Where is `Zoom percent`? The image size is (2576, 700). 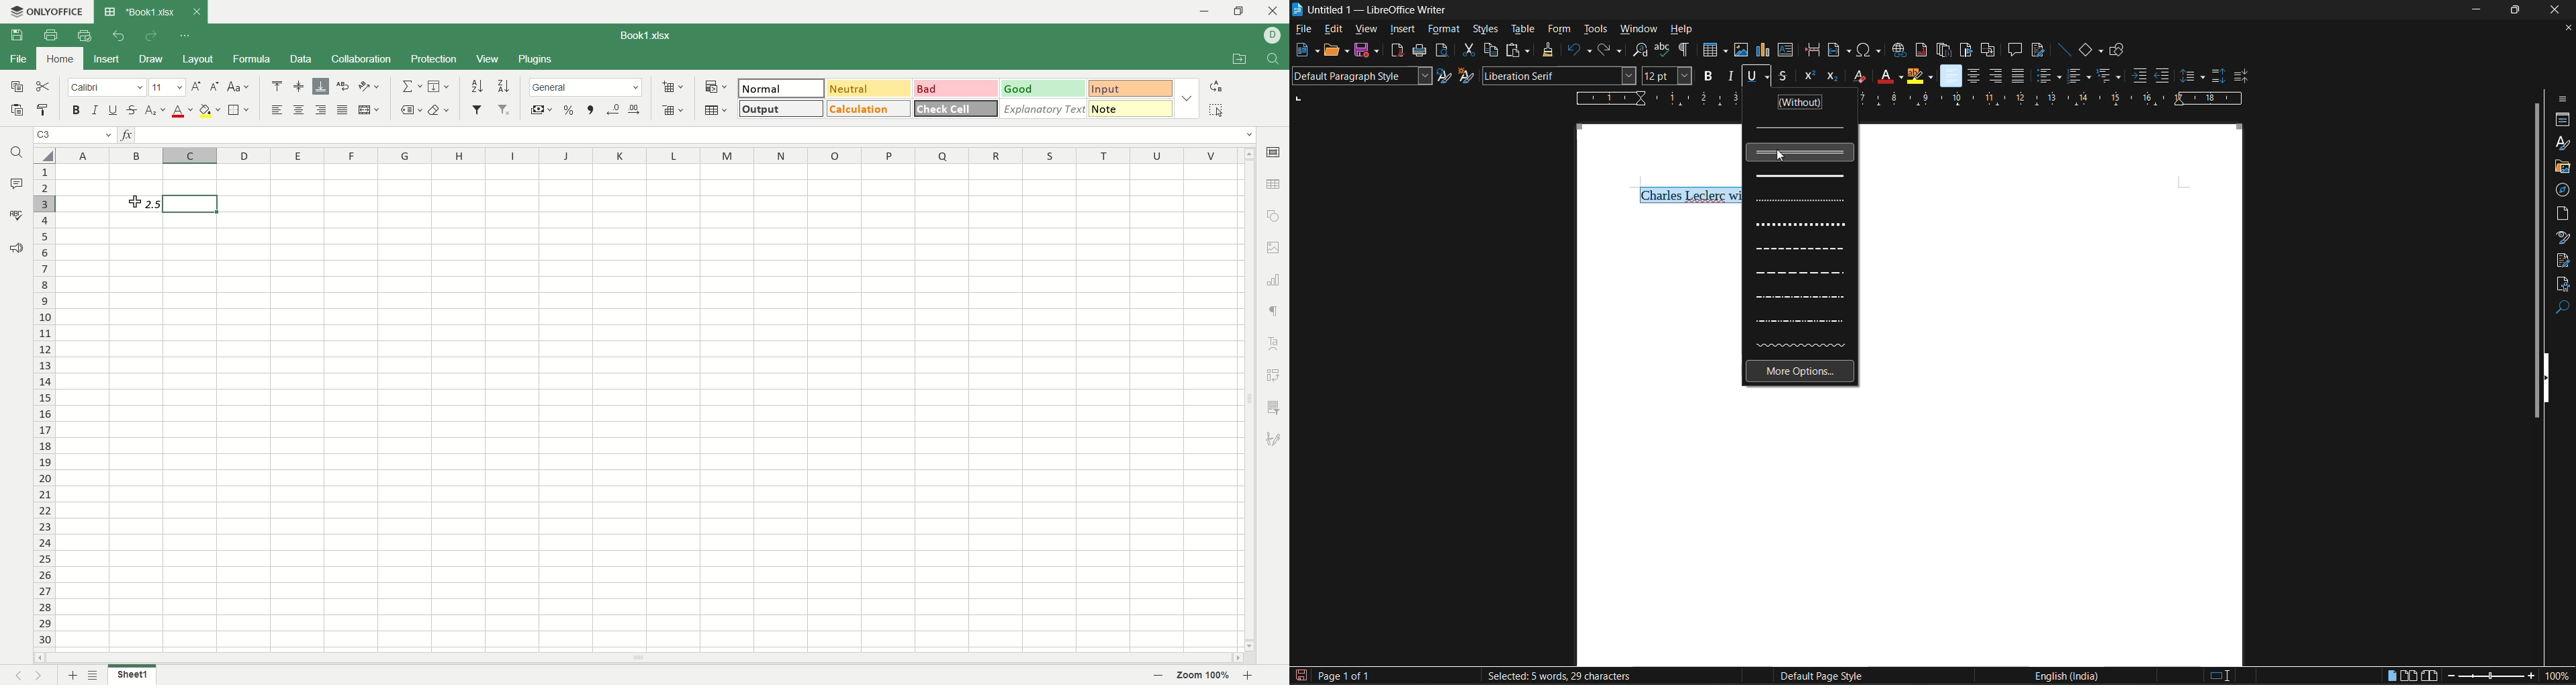
Zoom percent is located at coordinates (1203, 676).